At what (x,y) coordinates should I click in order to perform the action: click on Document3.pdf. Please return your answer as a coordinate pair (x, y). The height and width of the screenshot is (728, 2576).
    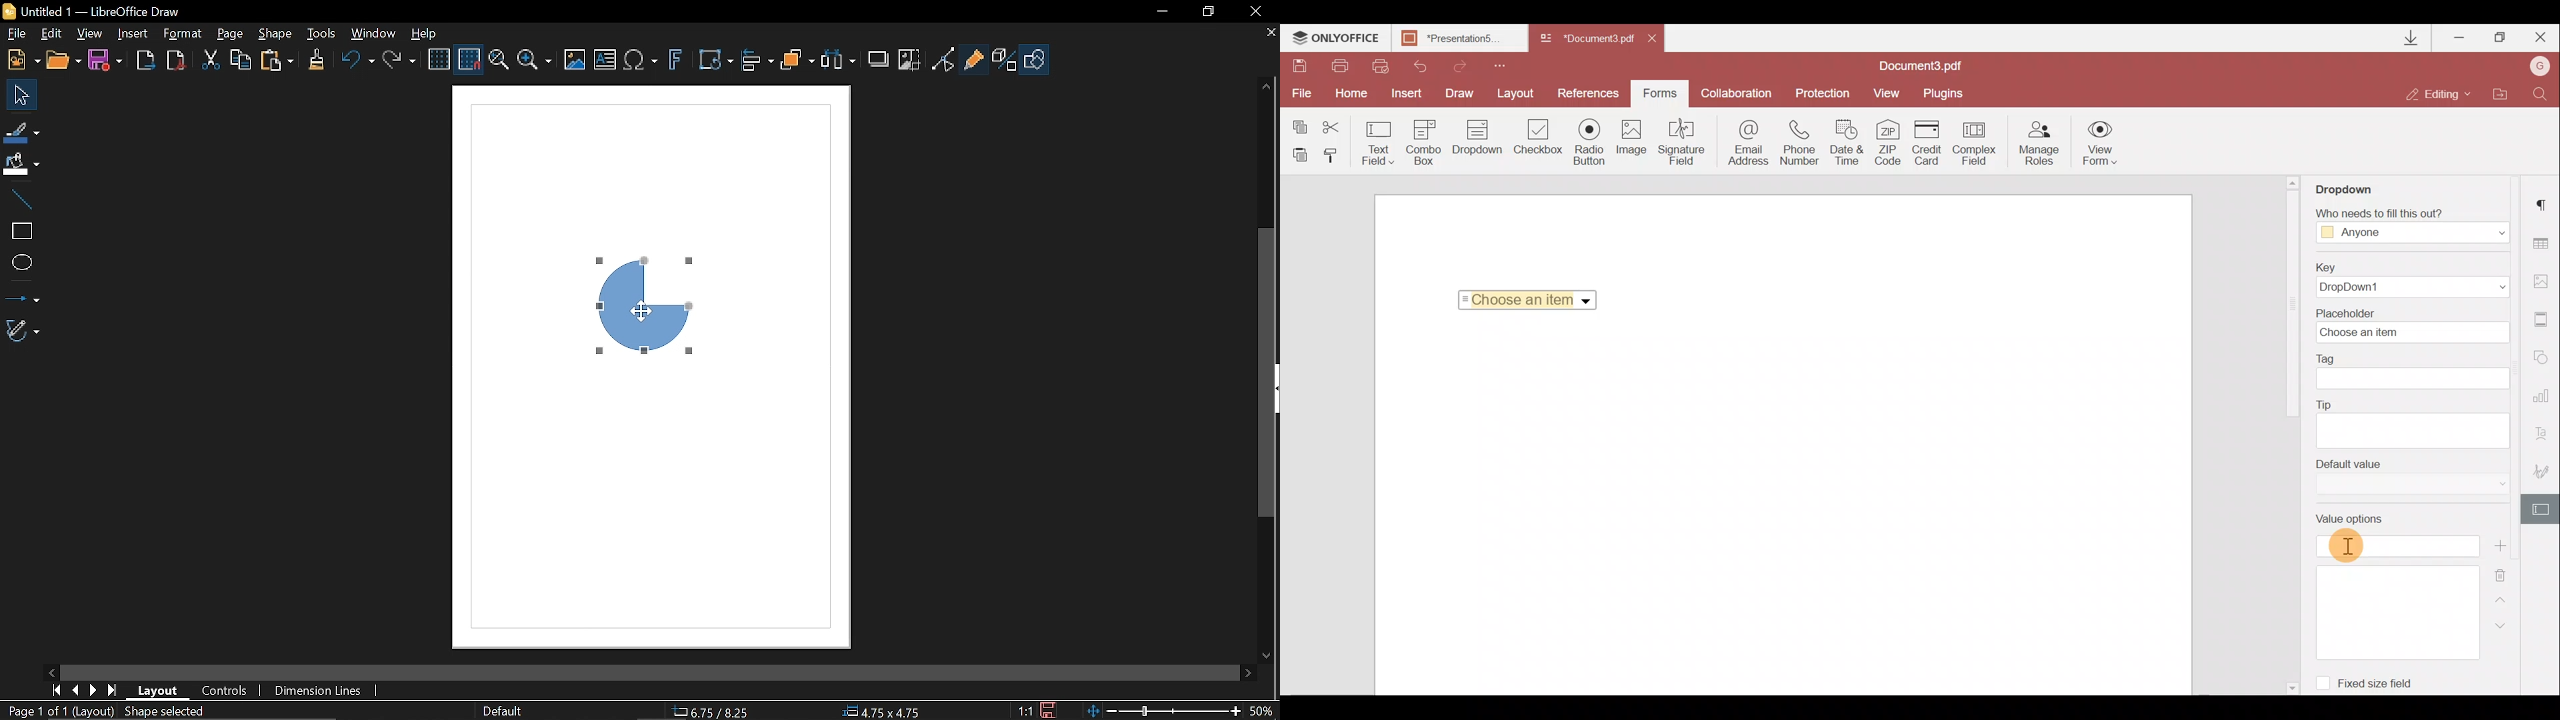
    Looking at the image, I should click on (1587, 39).